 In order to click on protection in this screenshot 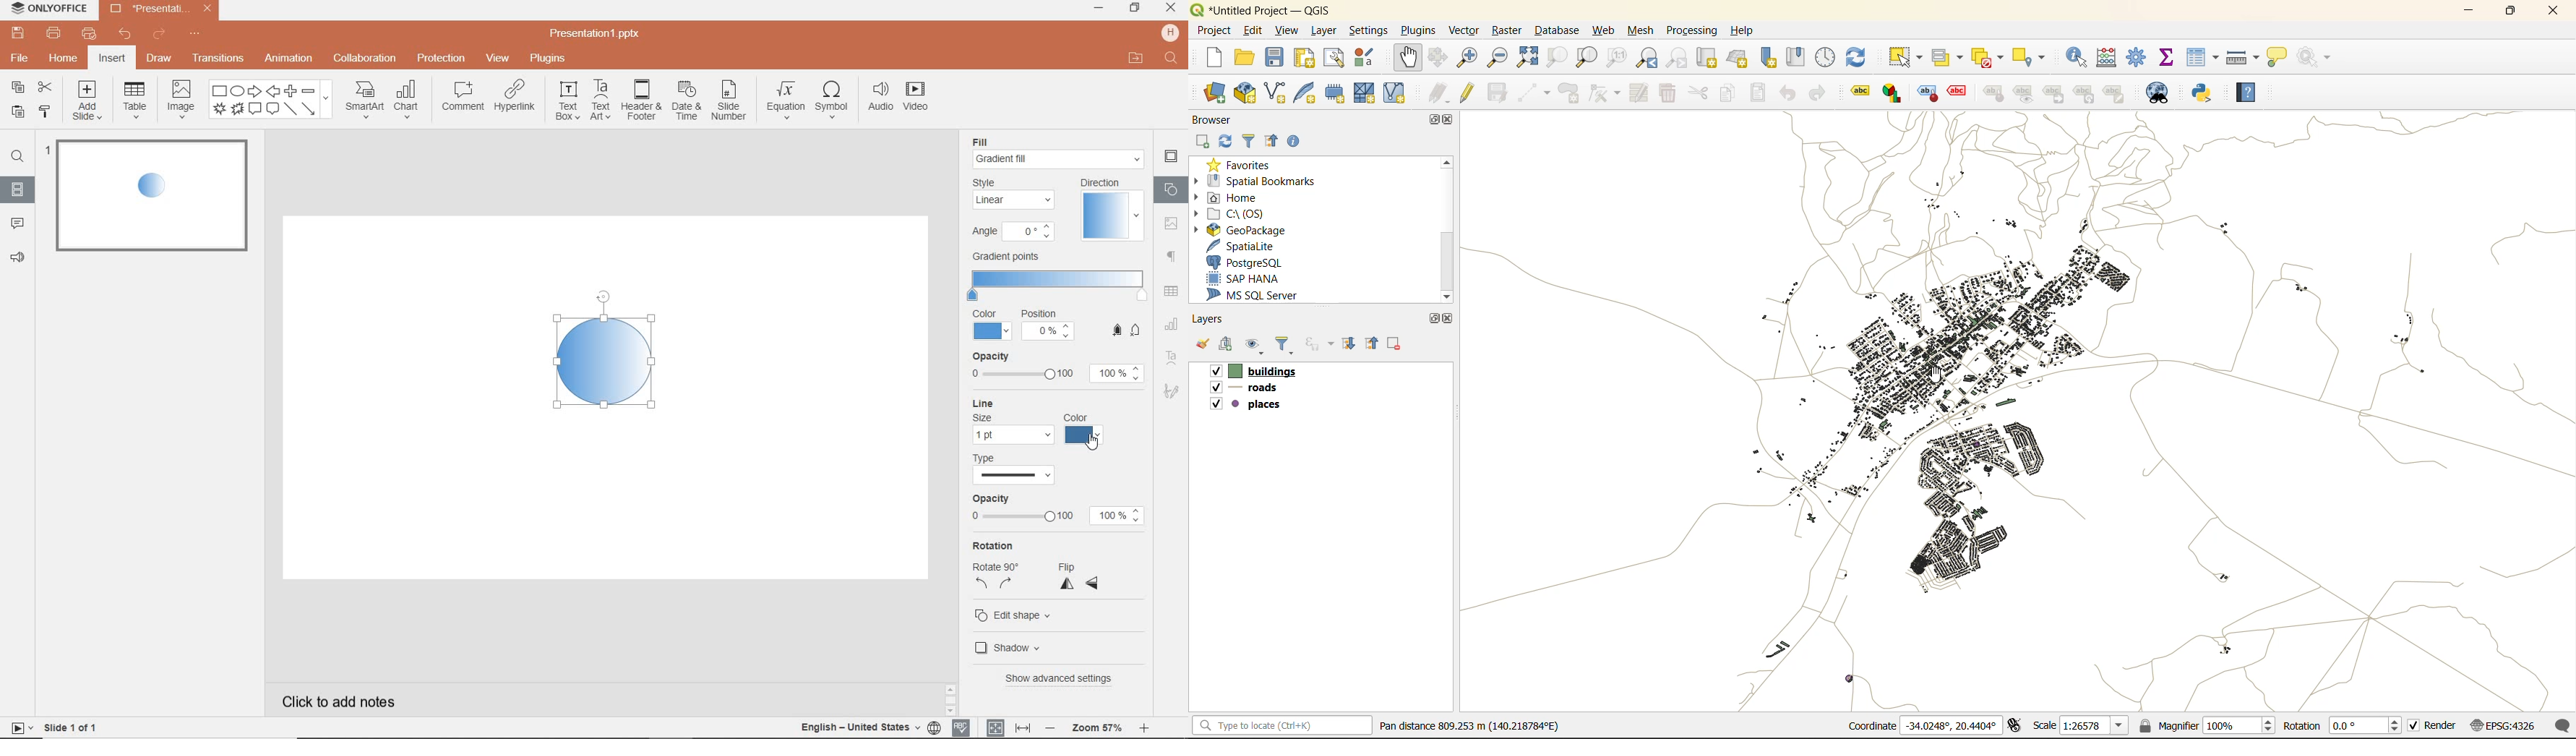, I will do `click(441, 59)`.